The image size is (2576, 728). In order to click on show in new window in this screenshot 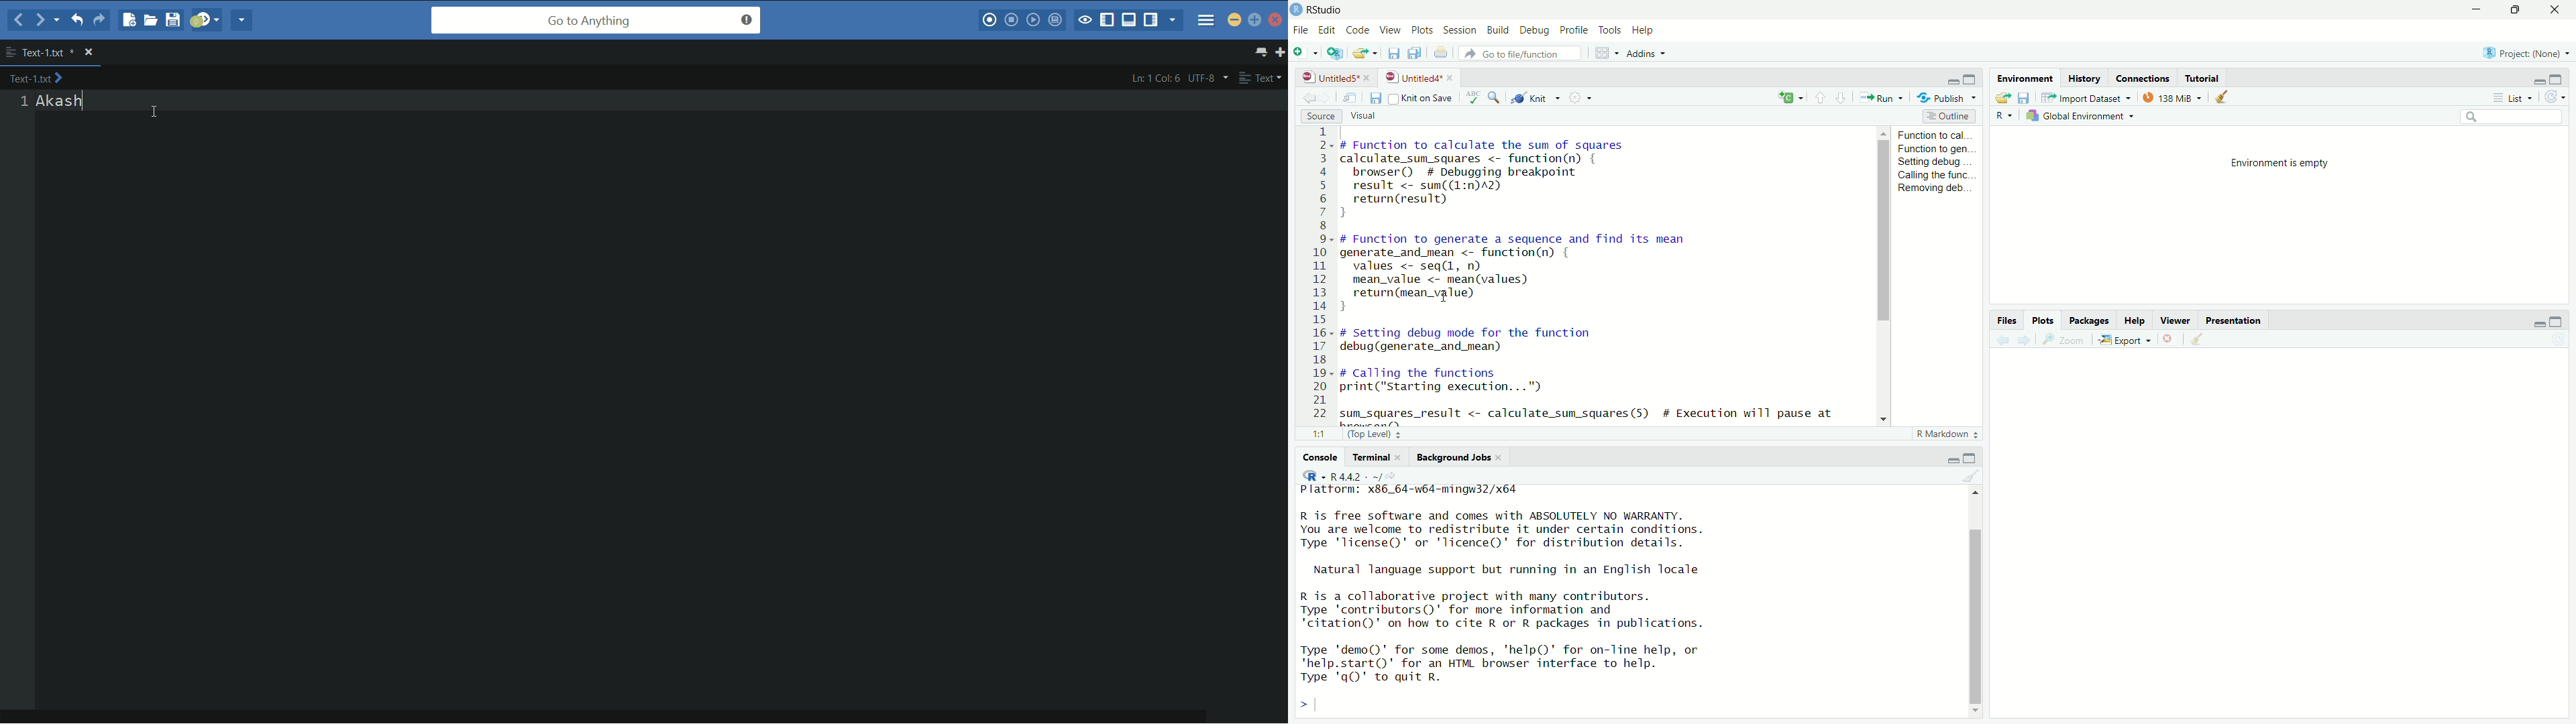, I will do `click(1350, 97)`.